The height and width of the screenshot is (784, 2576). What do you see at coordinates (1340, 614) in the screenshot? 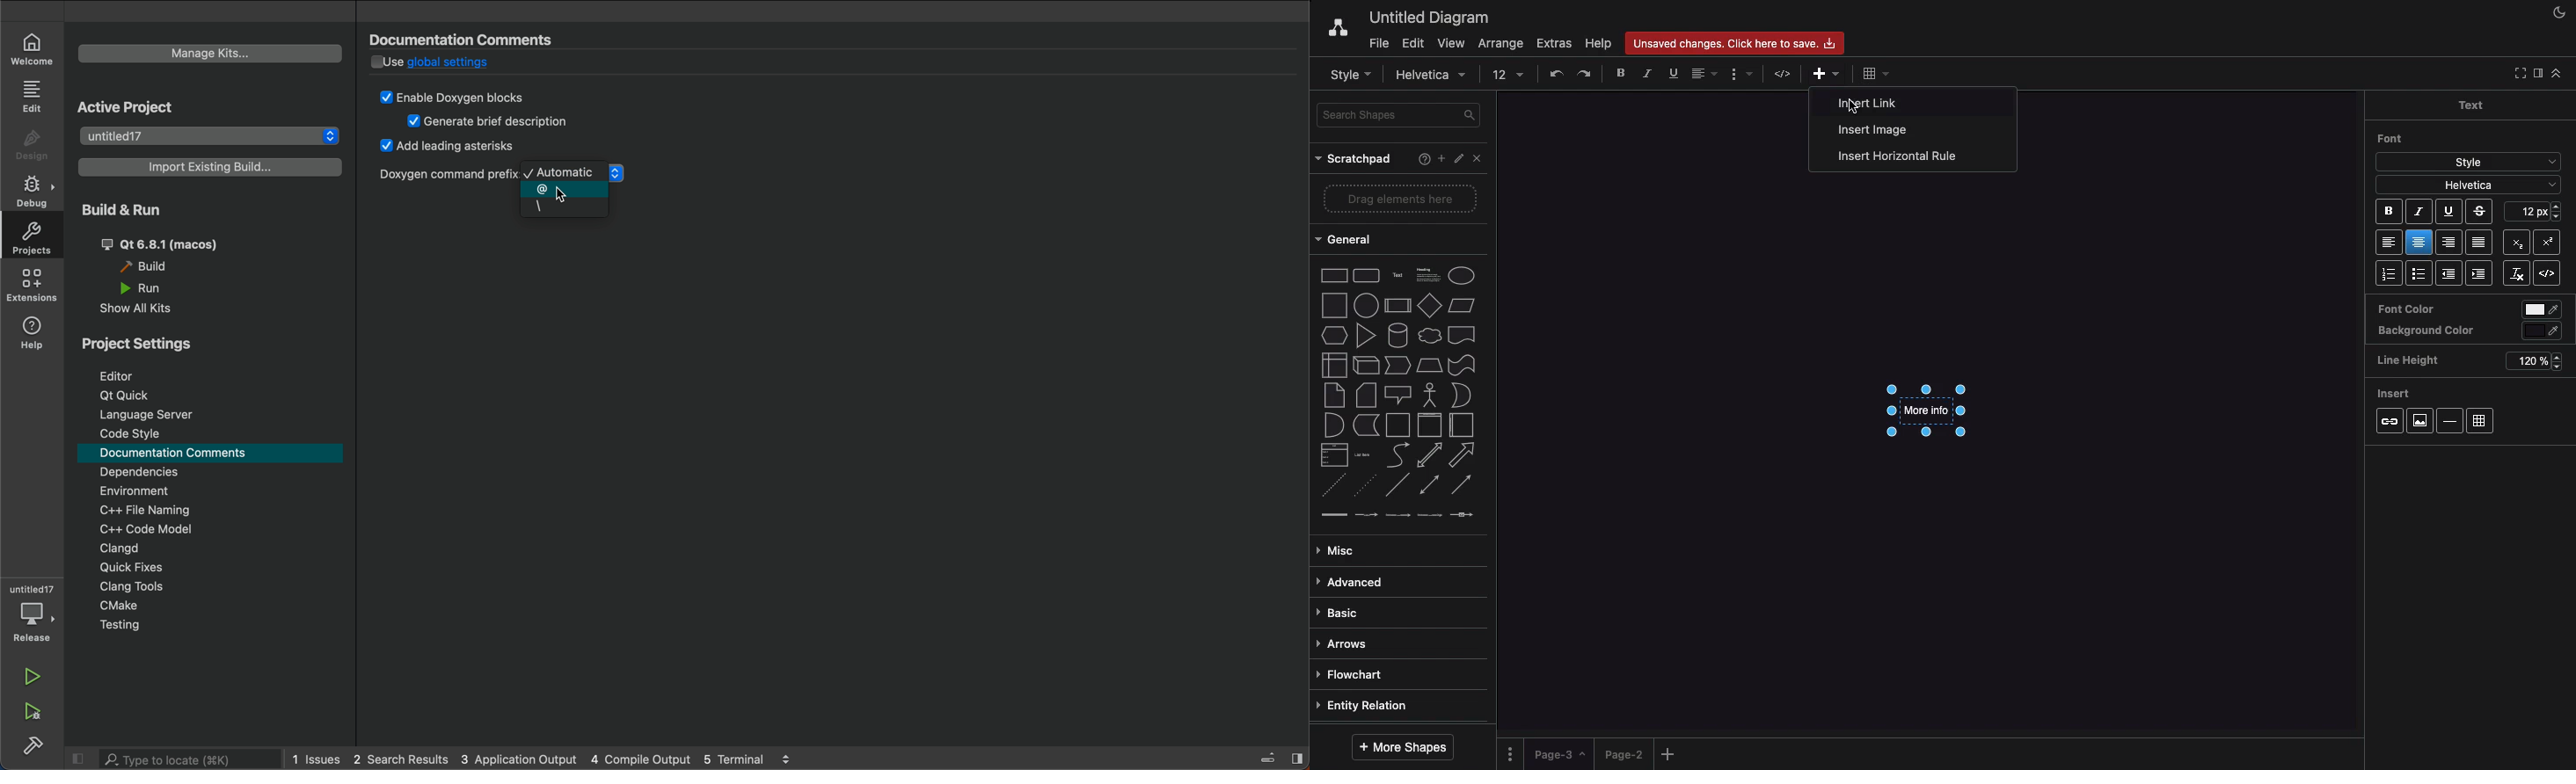
I see `Basic` at bounding box center [1340, 614].